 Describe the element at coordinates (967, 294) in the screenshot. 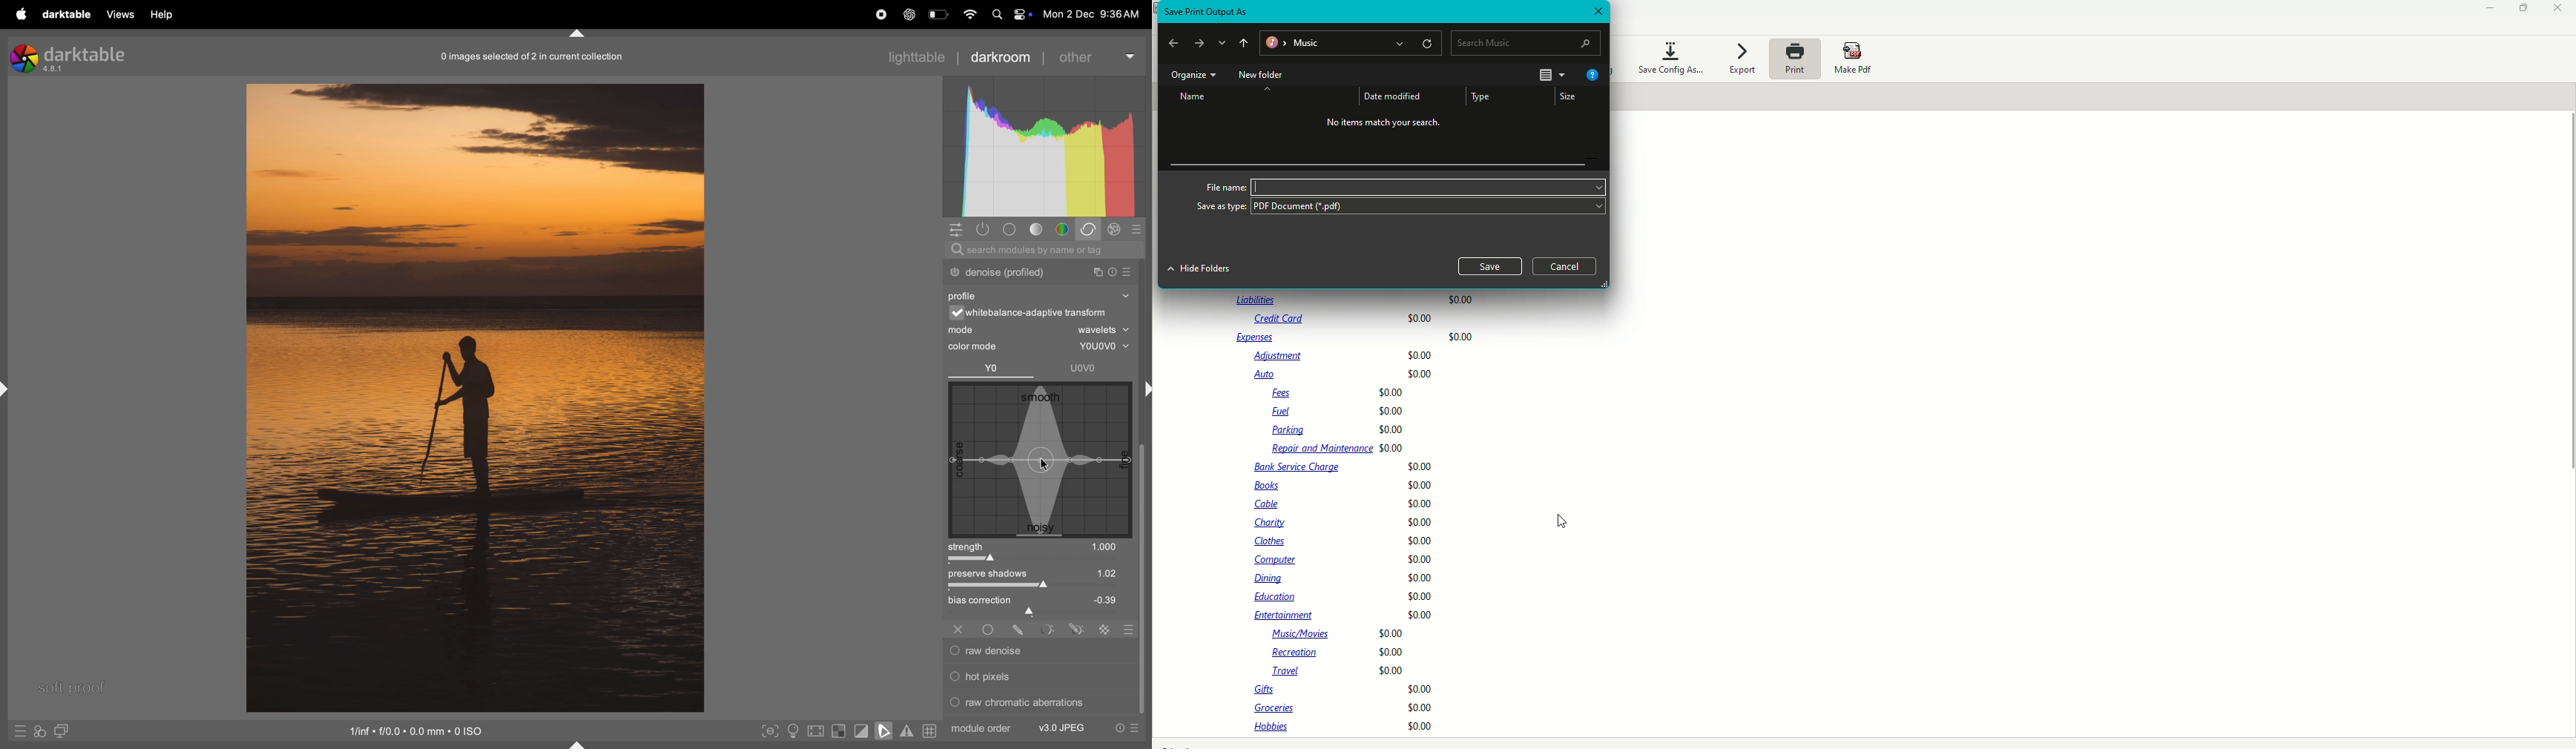

I see `profile` at that location.